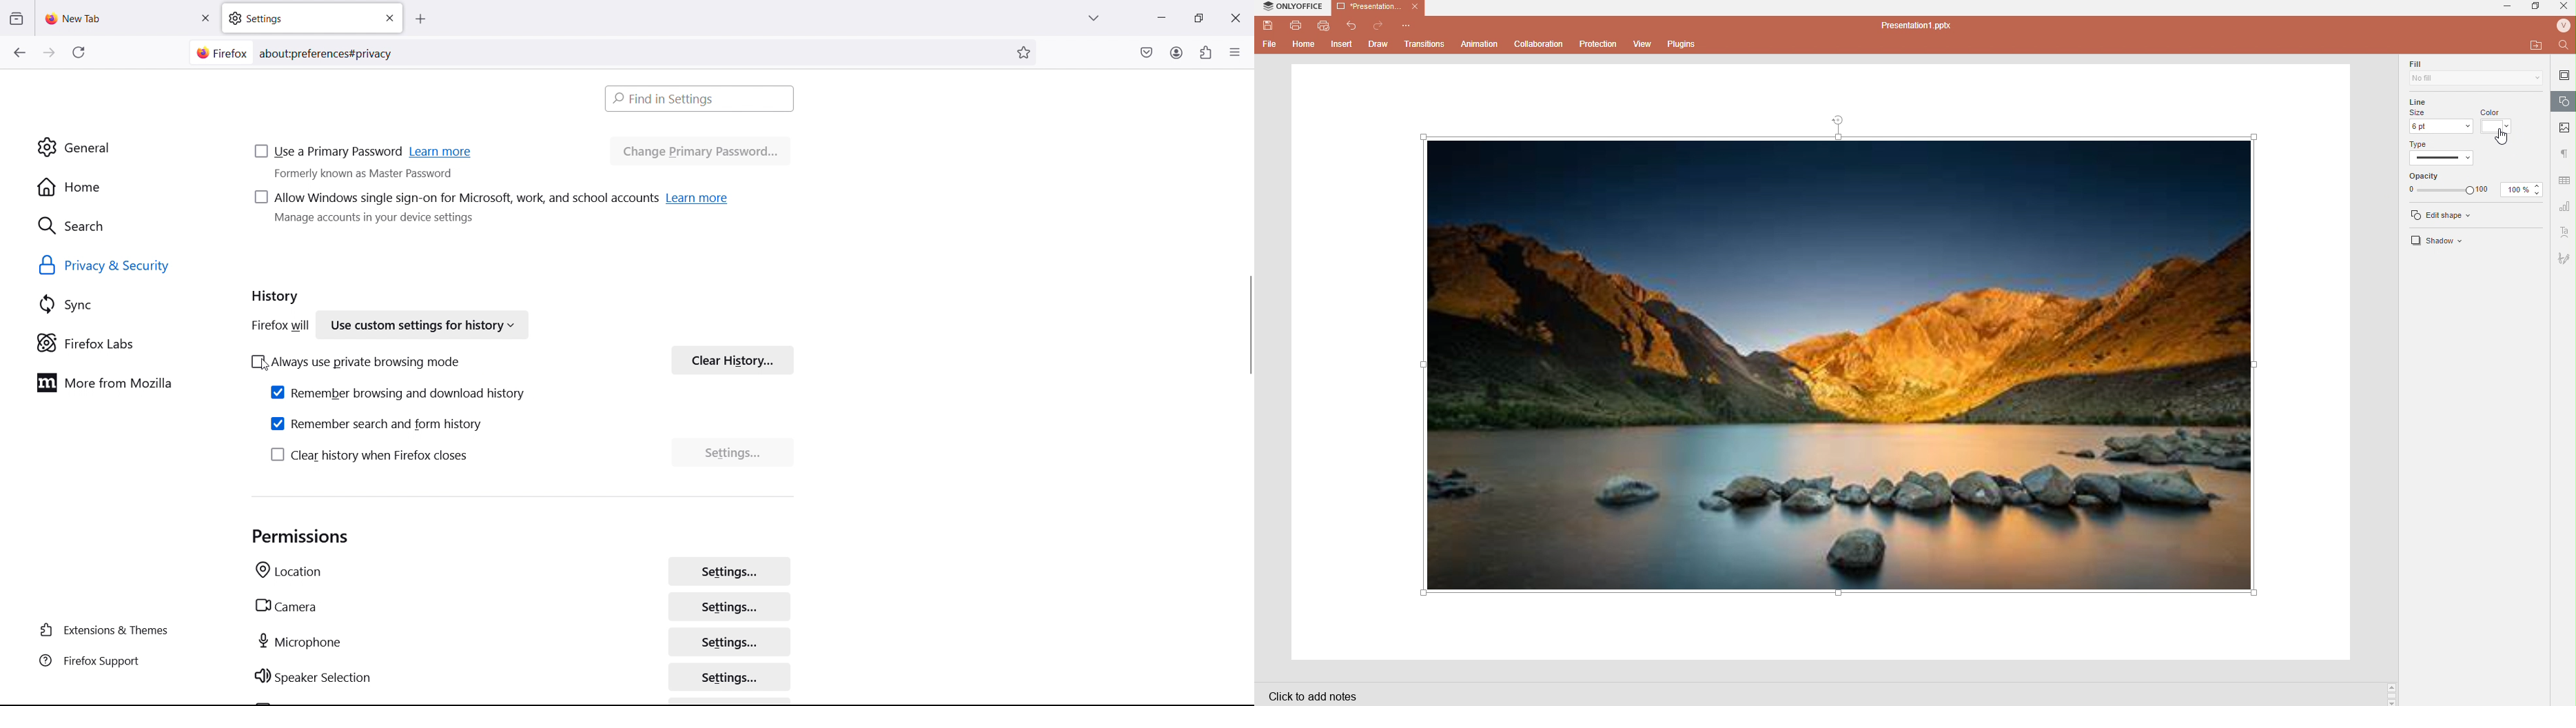 This screenshot has height=728, width=2576. I want to click on Formerly known as Master Password, so click(382, 178).